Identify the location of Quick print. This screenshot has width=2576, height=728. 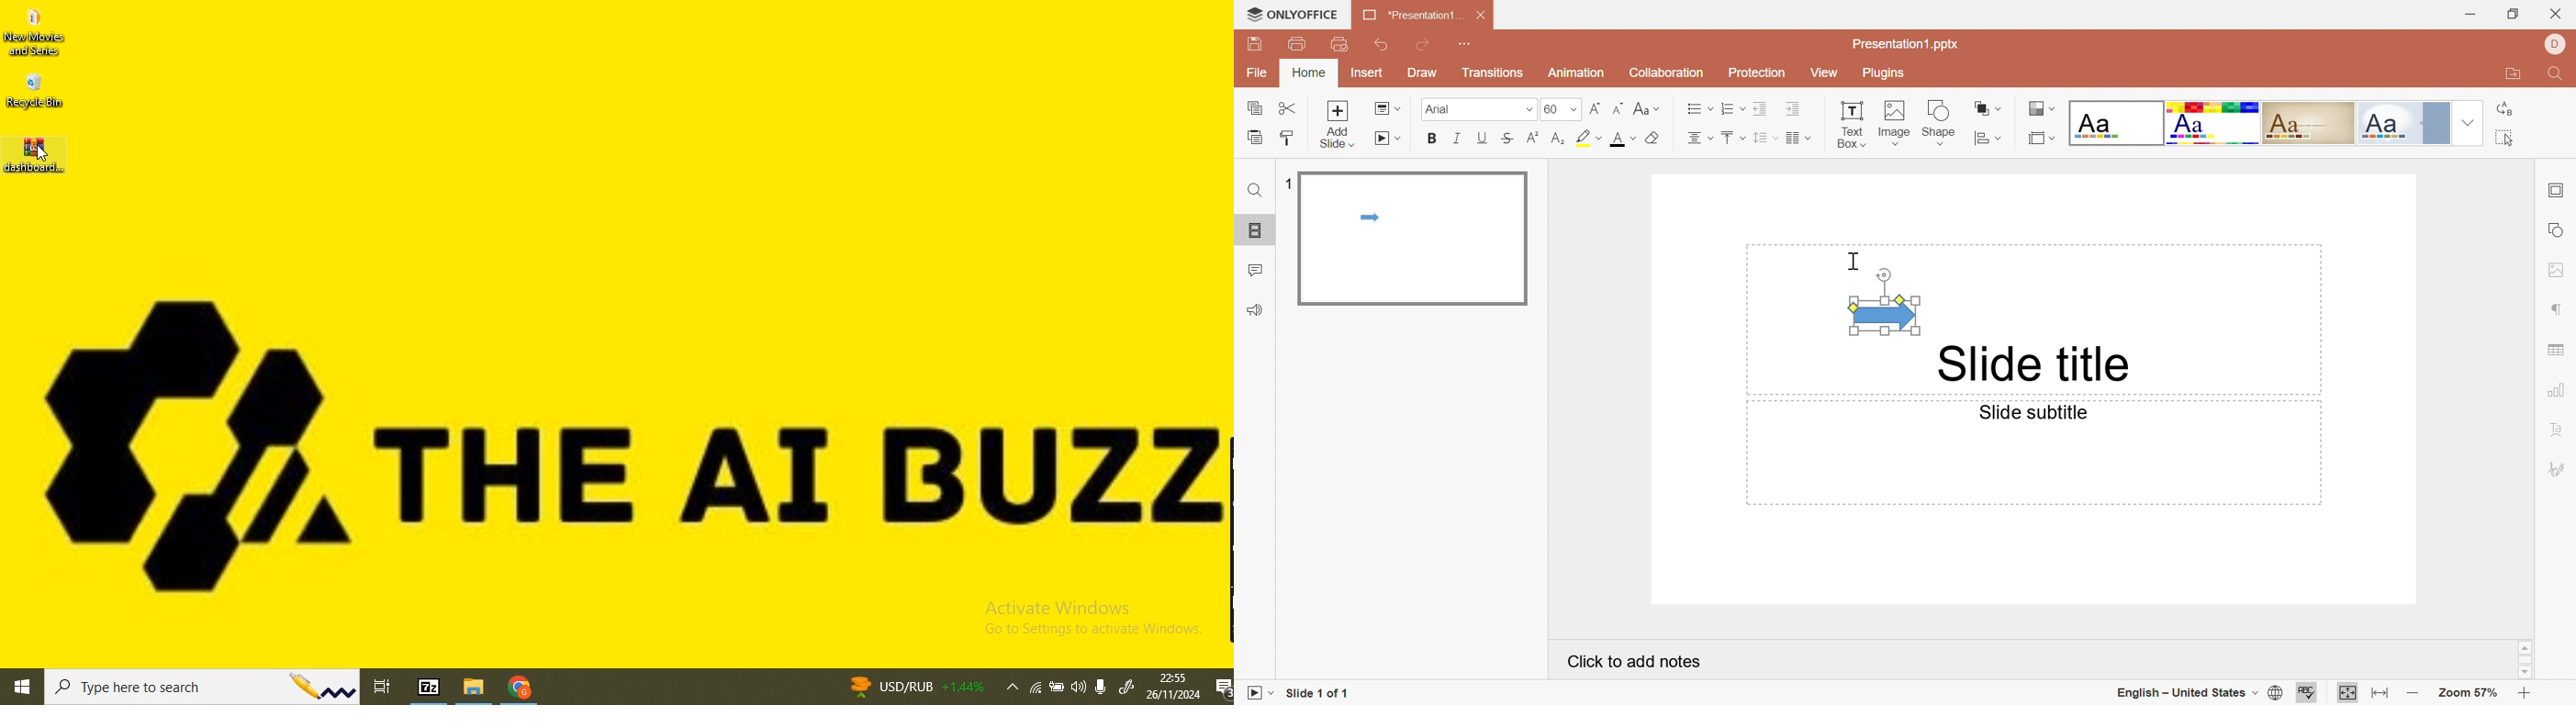
(1342, 44).